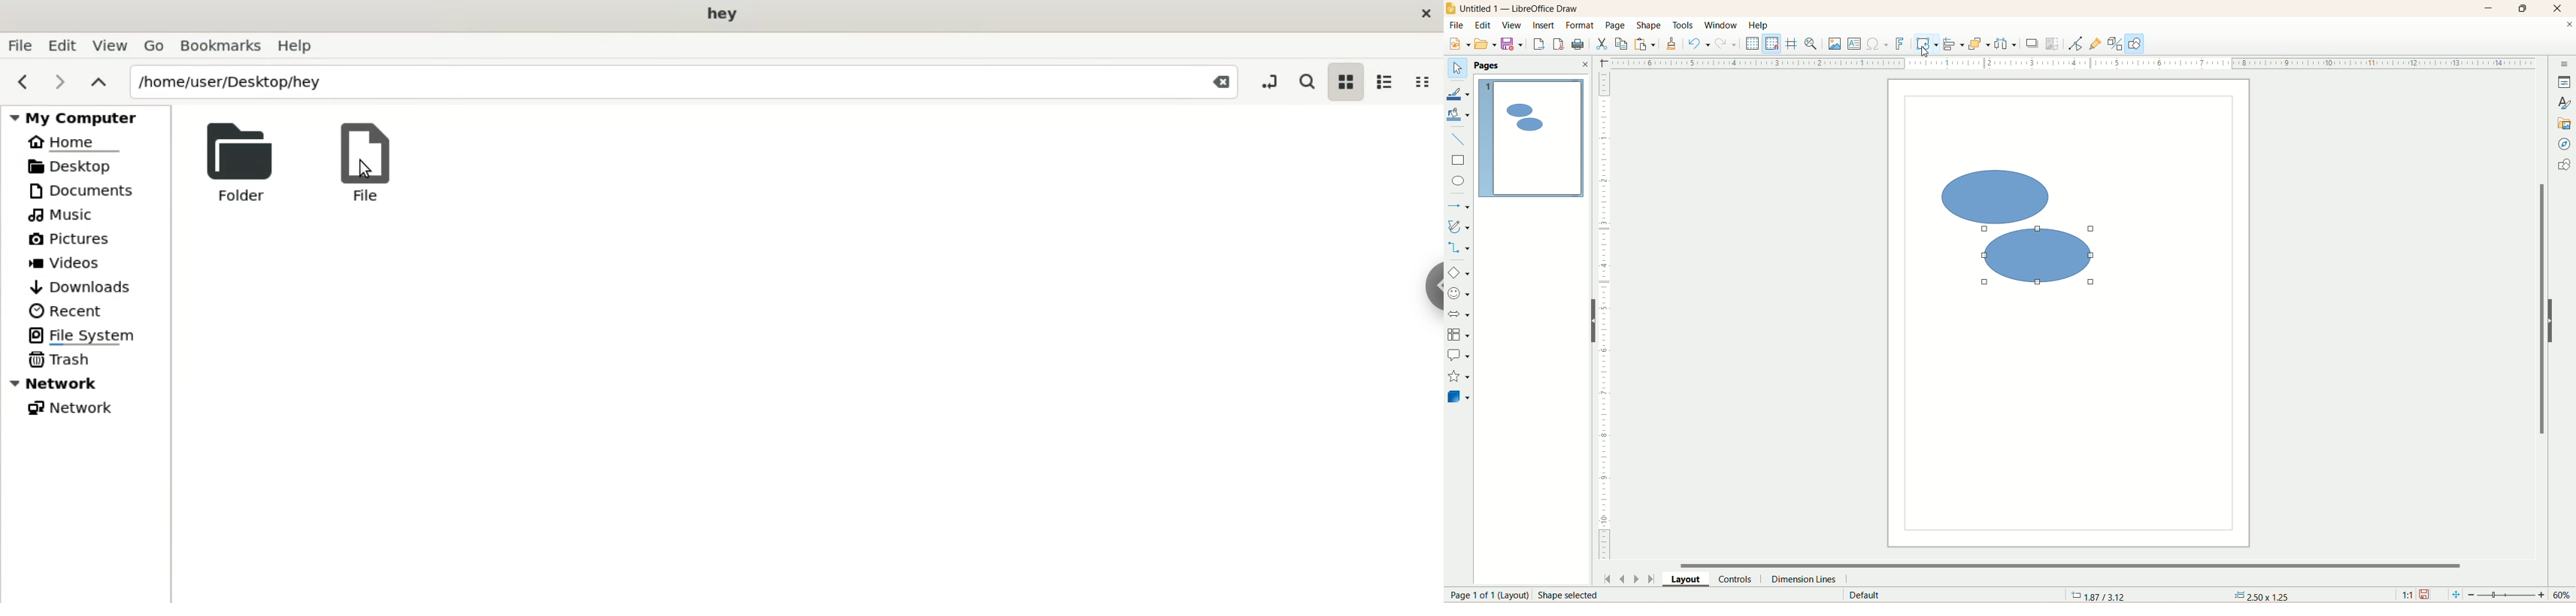 The width and height of the screenshot is (2576, 616). What do you see at coordinates (1993, 194) in the screenshot?
I see `shape selected` at bounding box center [1993, 194].